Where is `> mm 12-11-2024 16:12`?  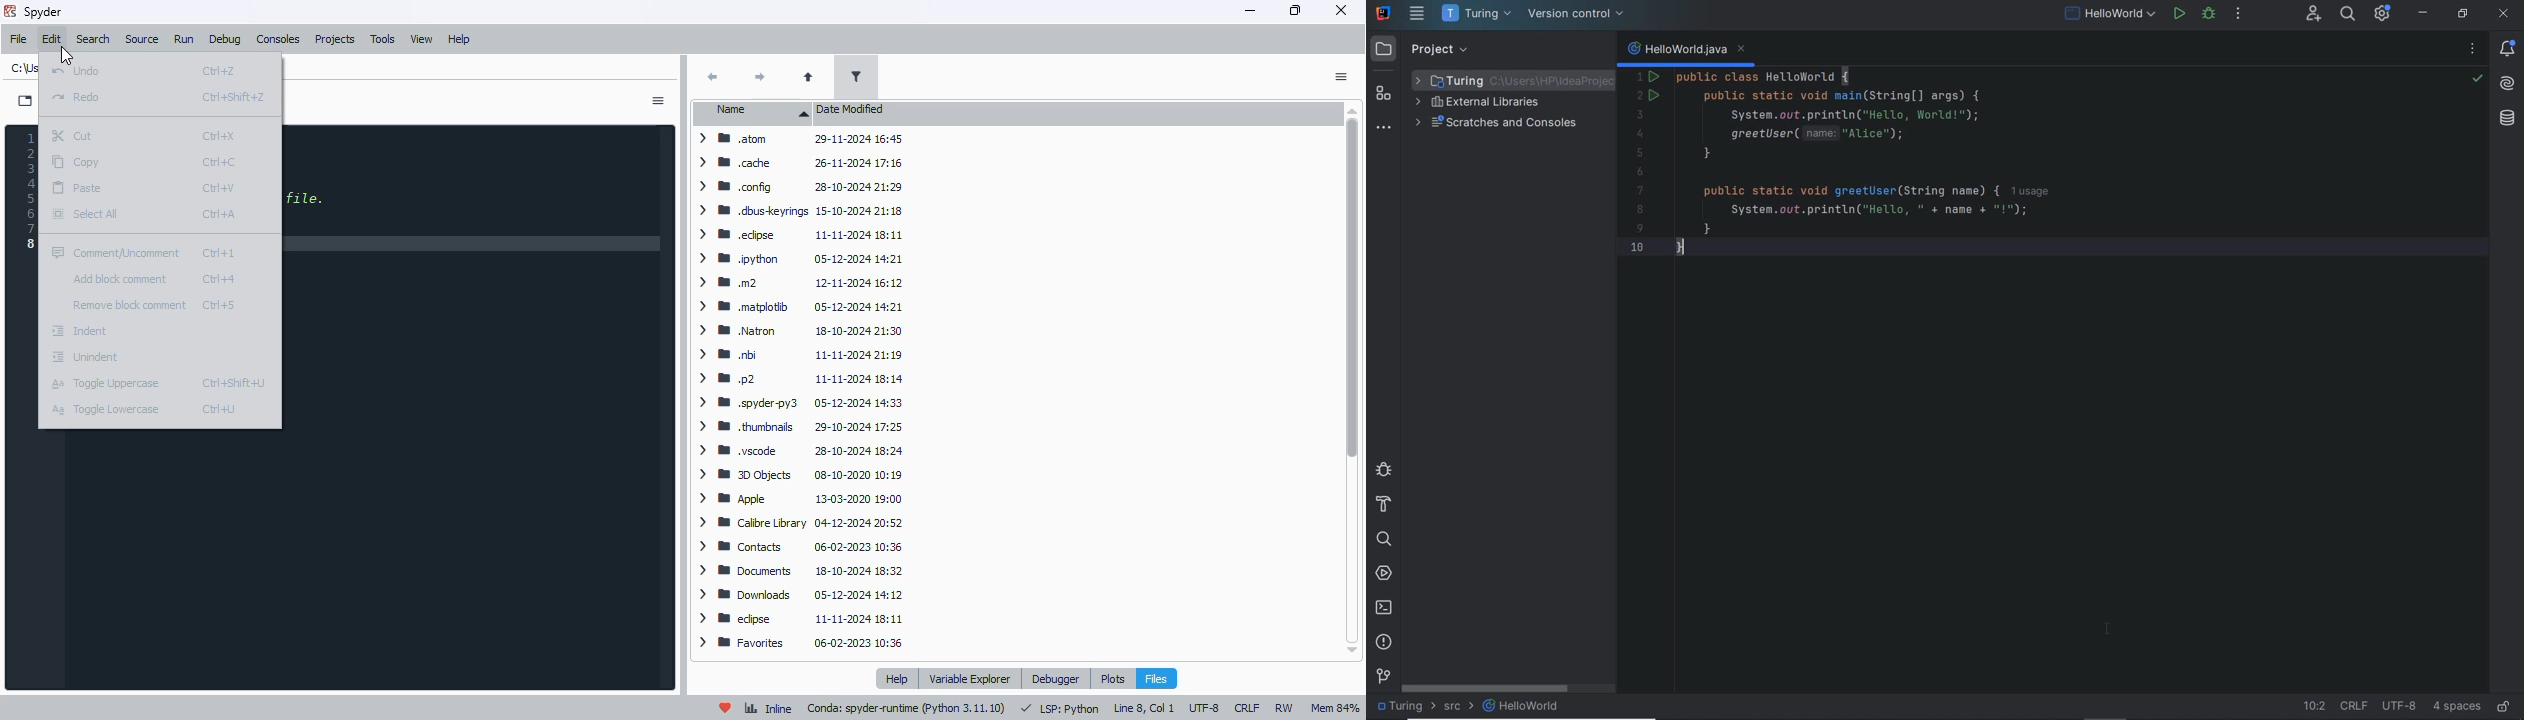 > mm 12-11-2024 16:12 is located at coordinates (797, 282).